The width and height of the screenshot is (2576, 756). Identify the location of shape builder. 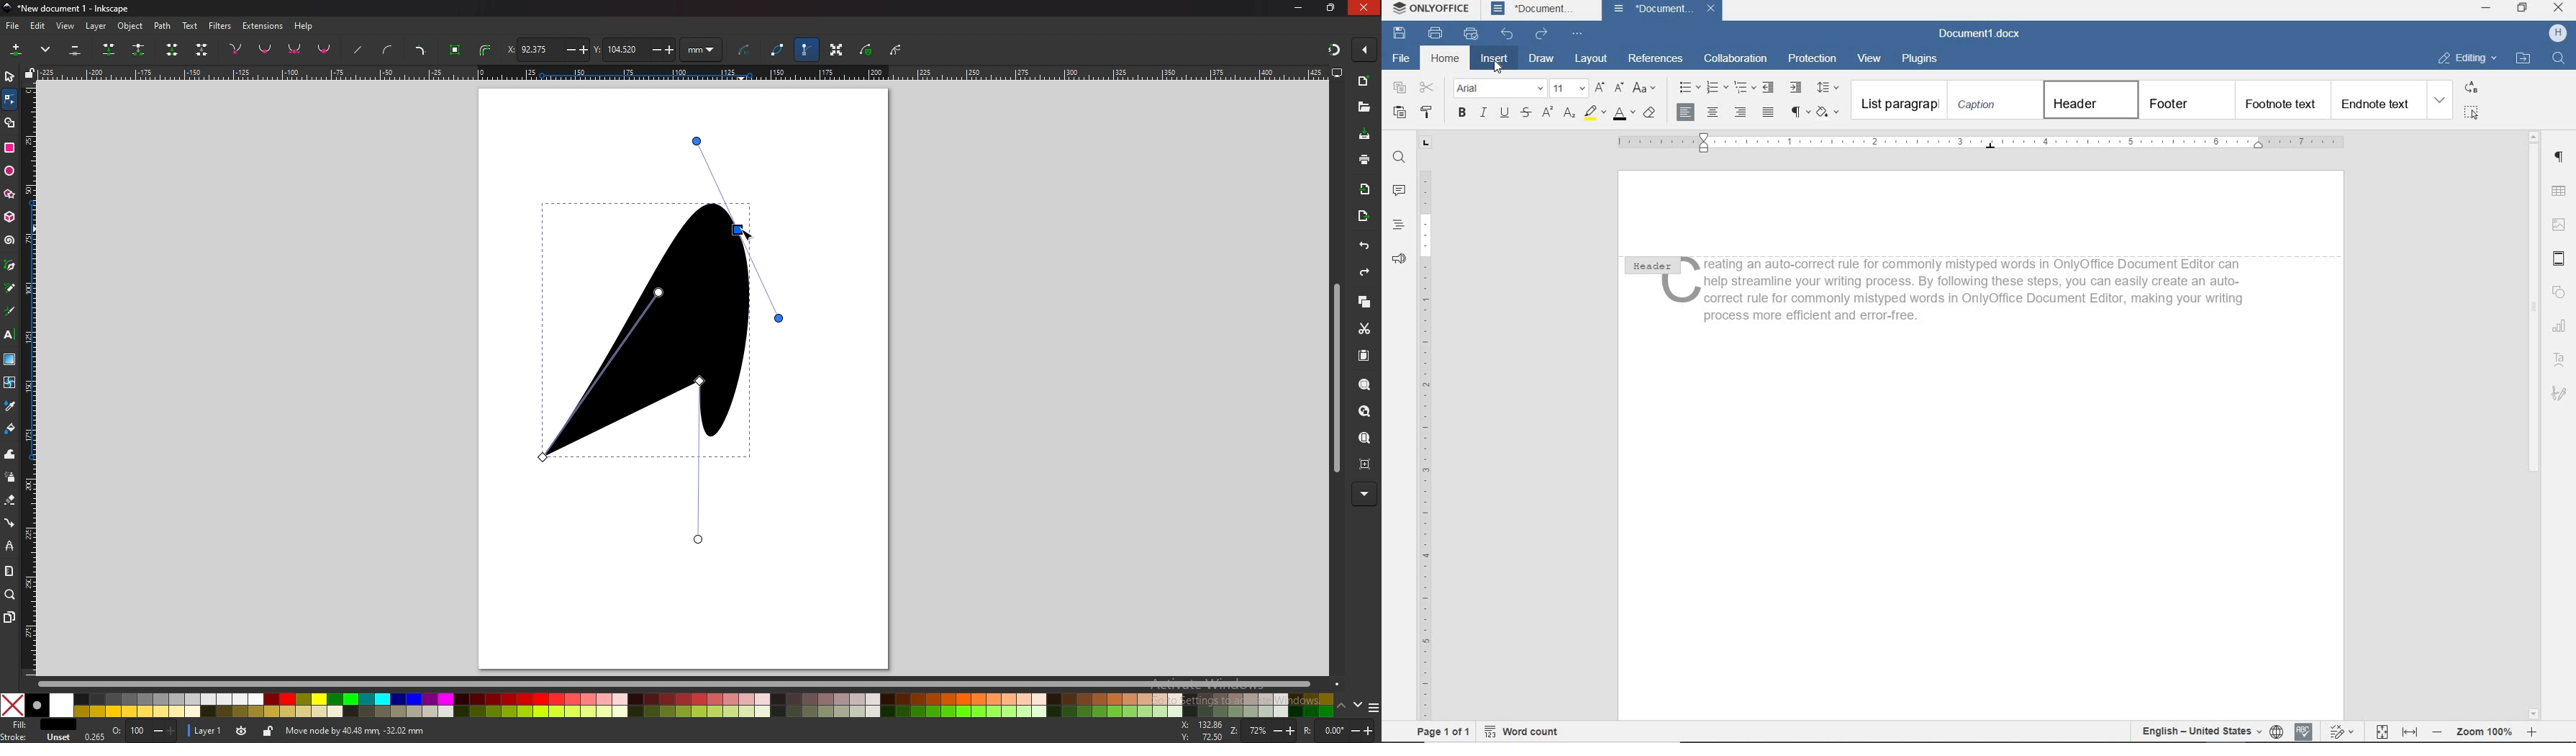
(10, 122).